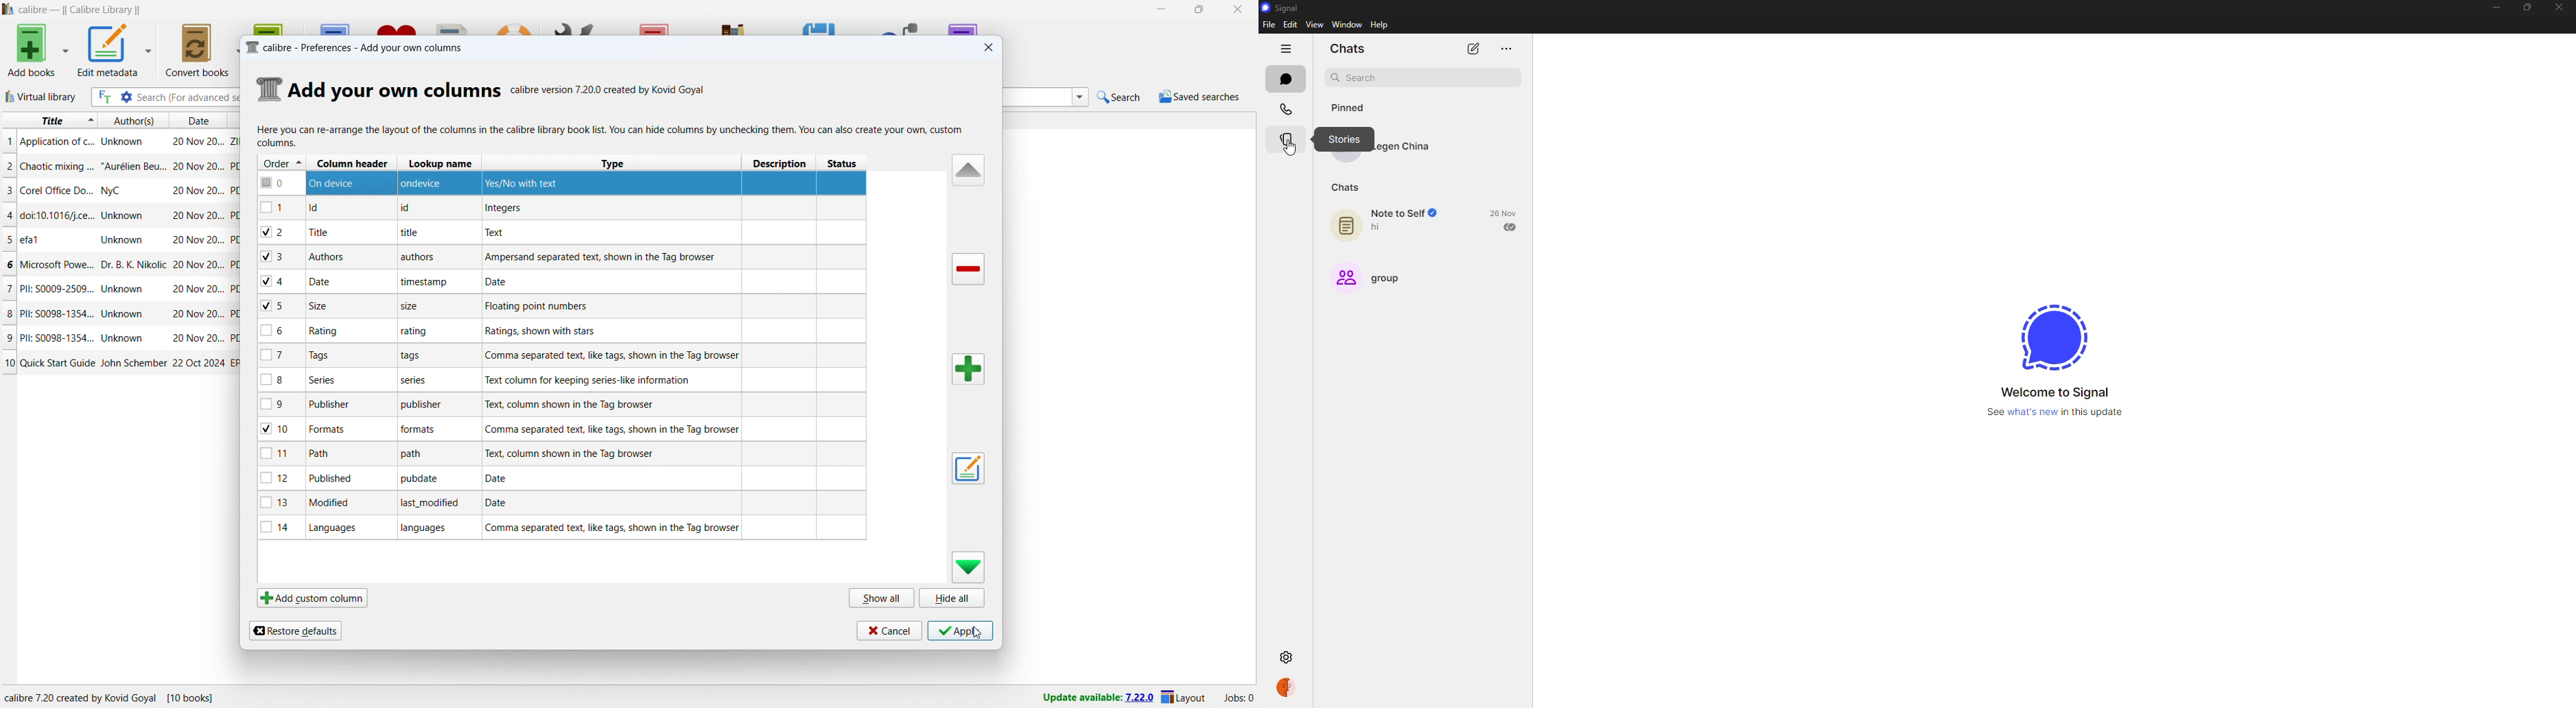 The height and width of the screenshot is (728, 2576). Describe the element at coordinates (1348, 107) in the screenshot. I see `pinned` at that location.